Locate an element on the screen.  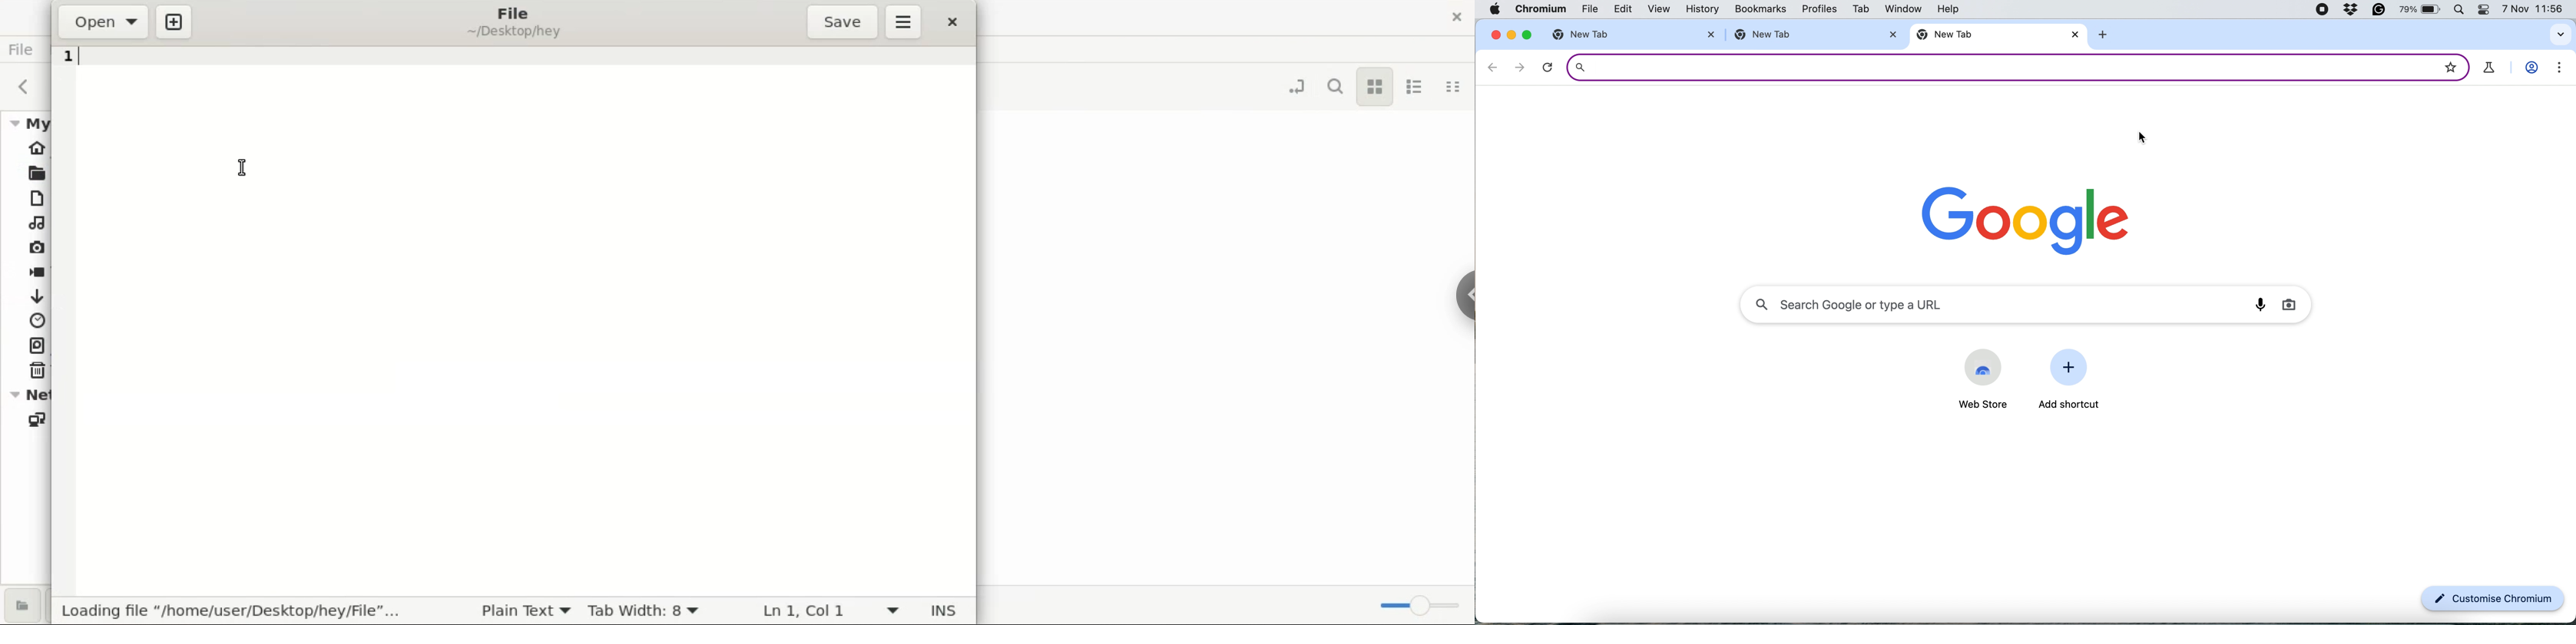
customise chromium is located at coordinates (2494, 599).